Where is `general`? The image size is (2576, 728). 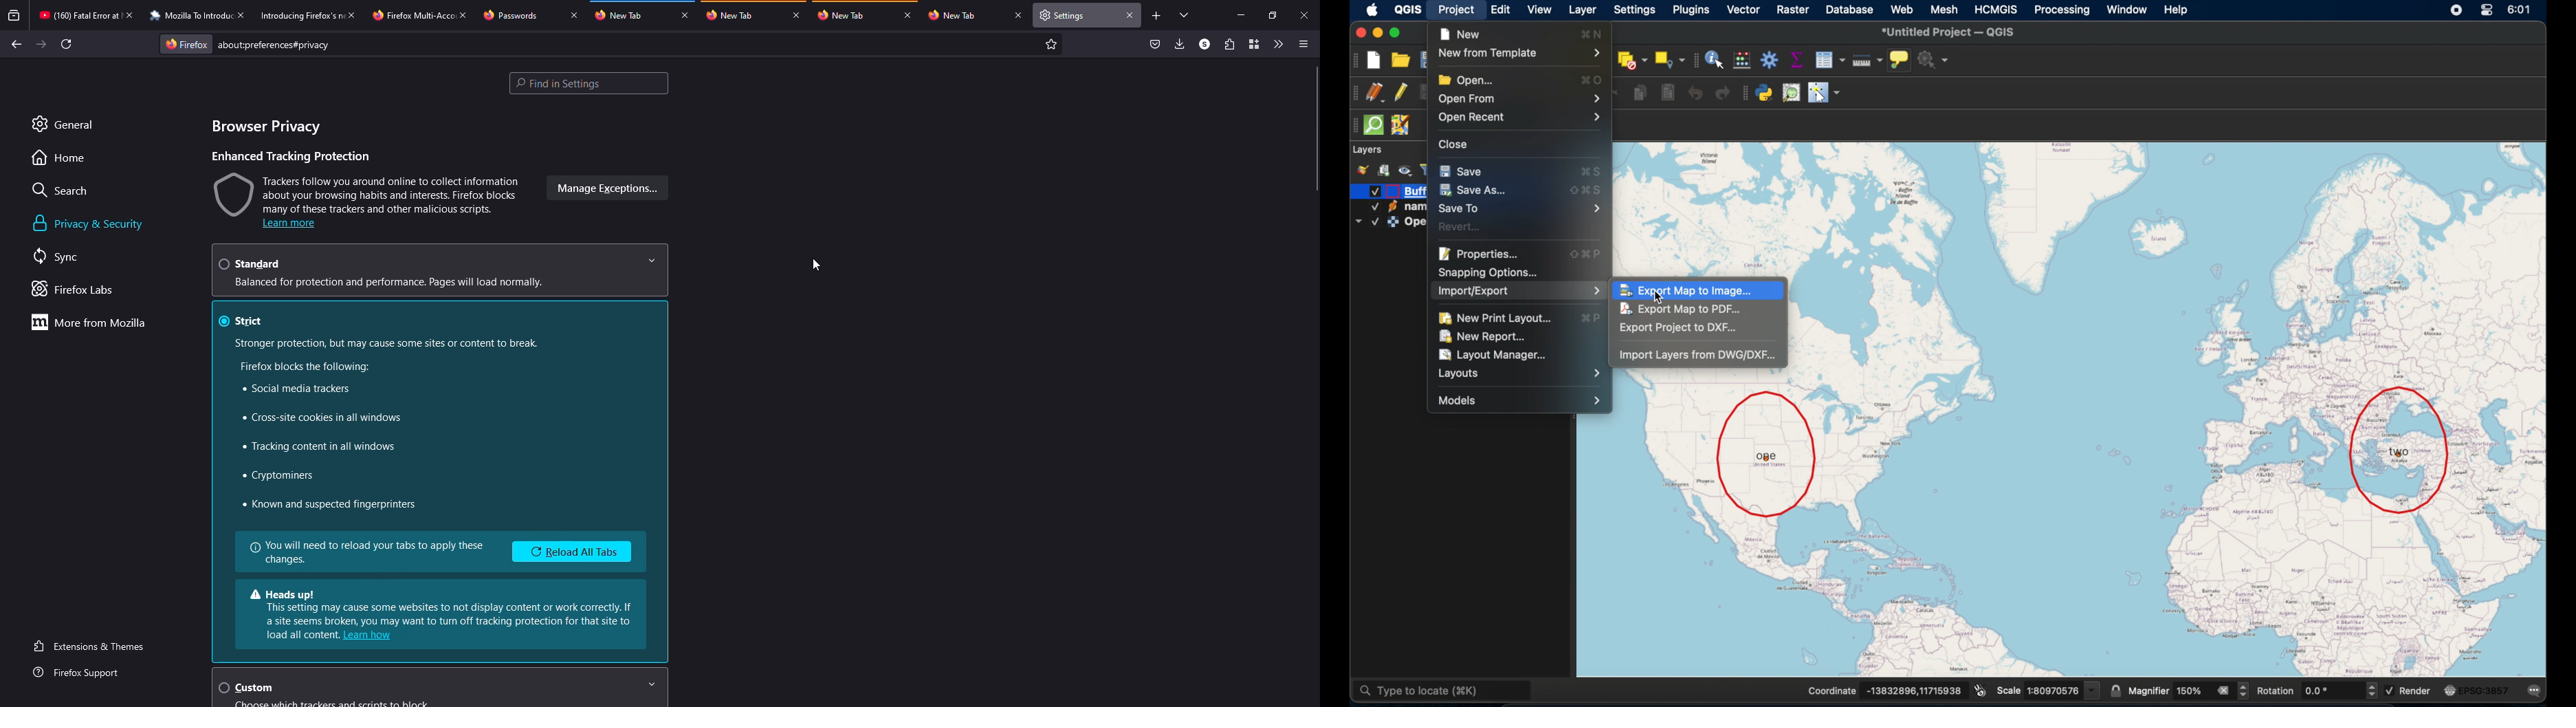 general is located at coordinates (65, 124).